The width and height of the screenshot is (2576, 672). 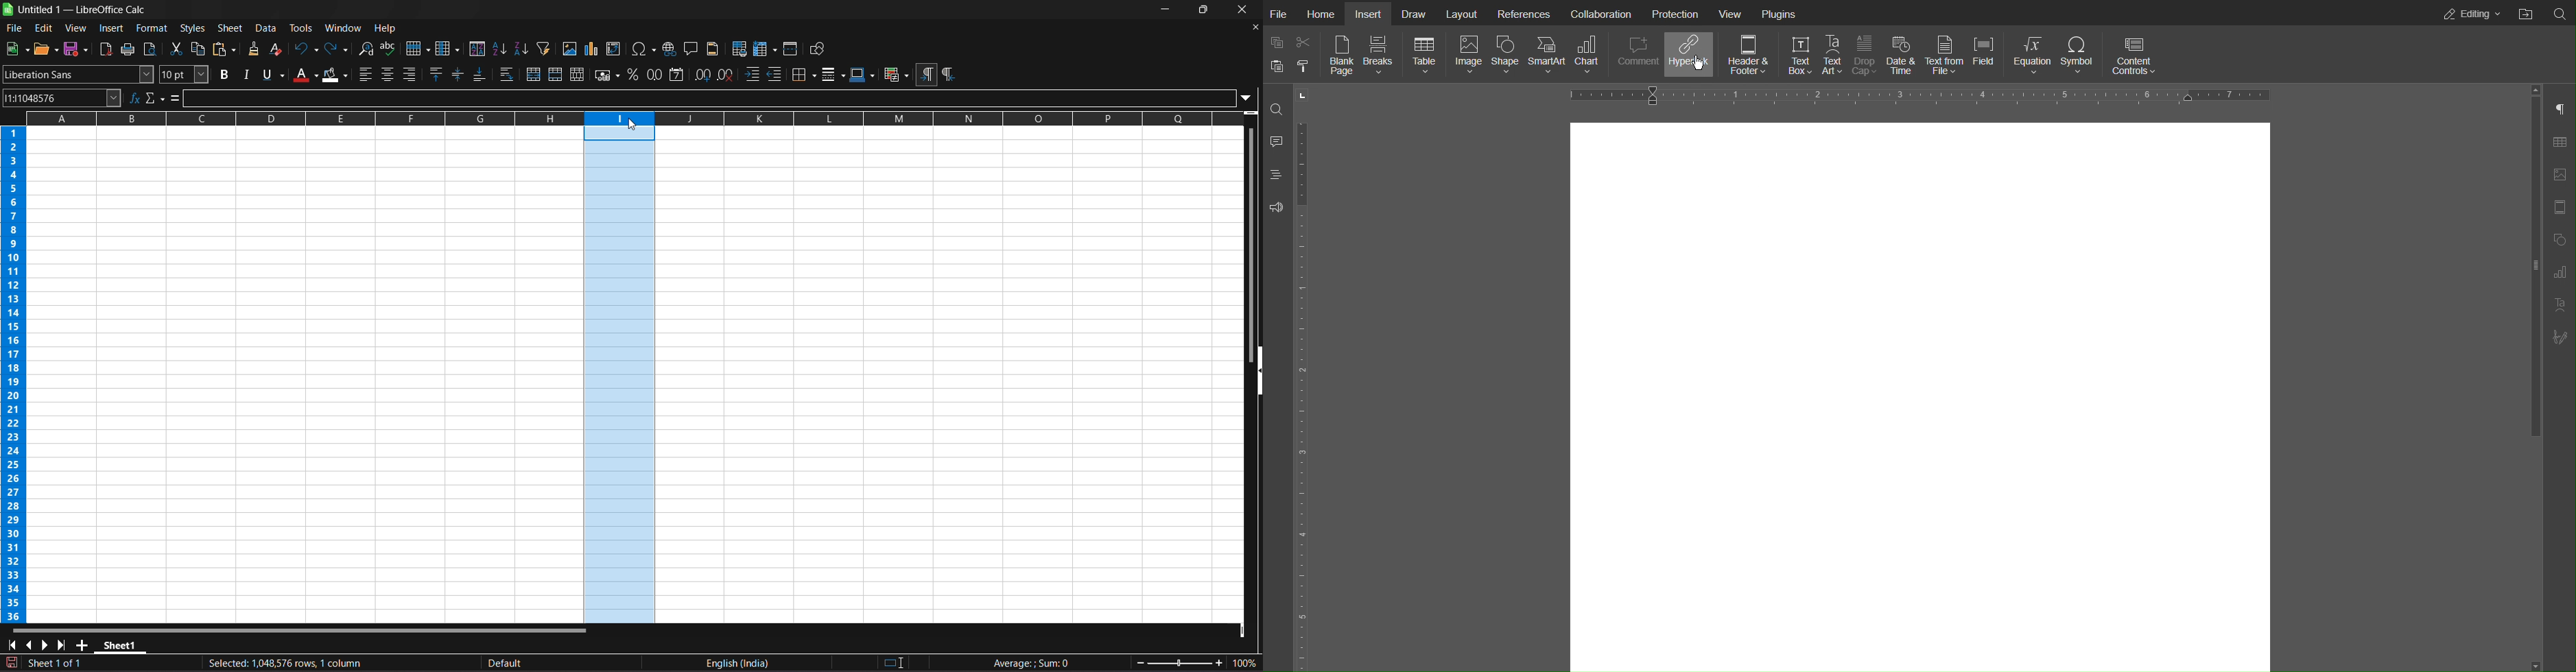 What do you see at coordinates (18, 374) in the screenshot?
I see `columns` at bounding box center [18, 374].